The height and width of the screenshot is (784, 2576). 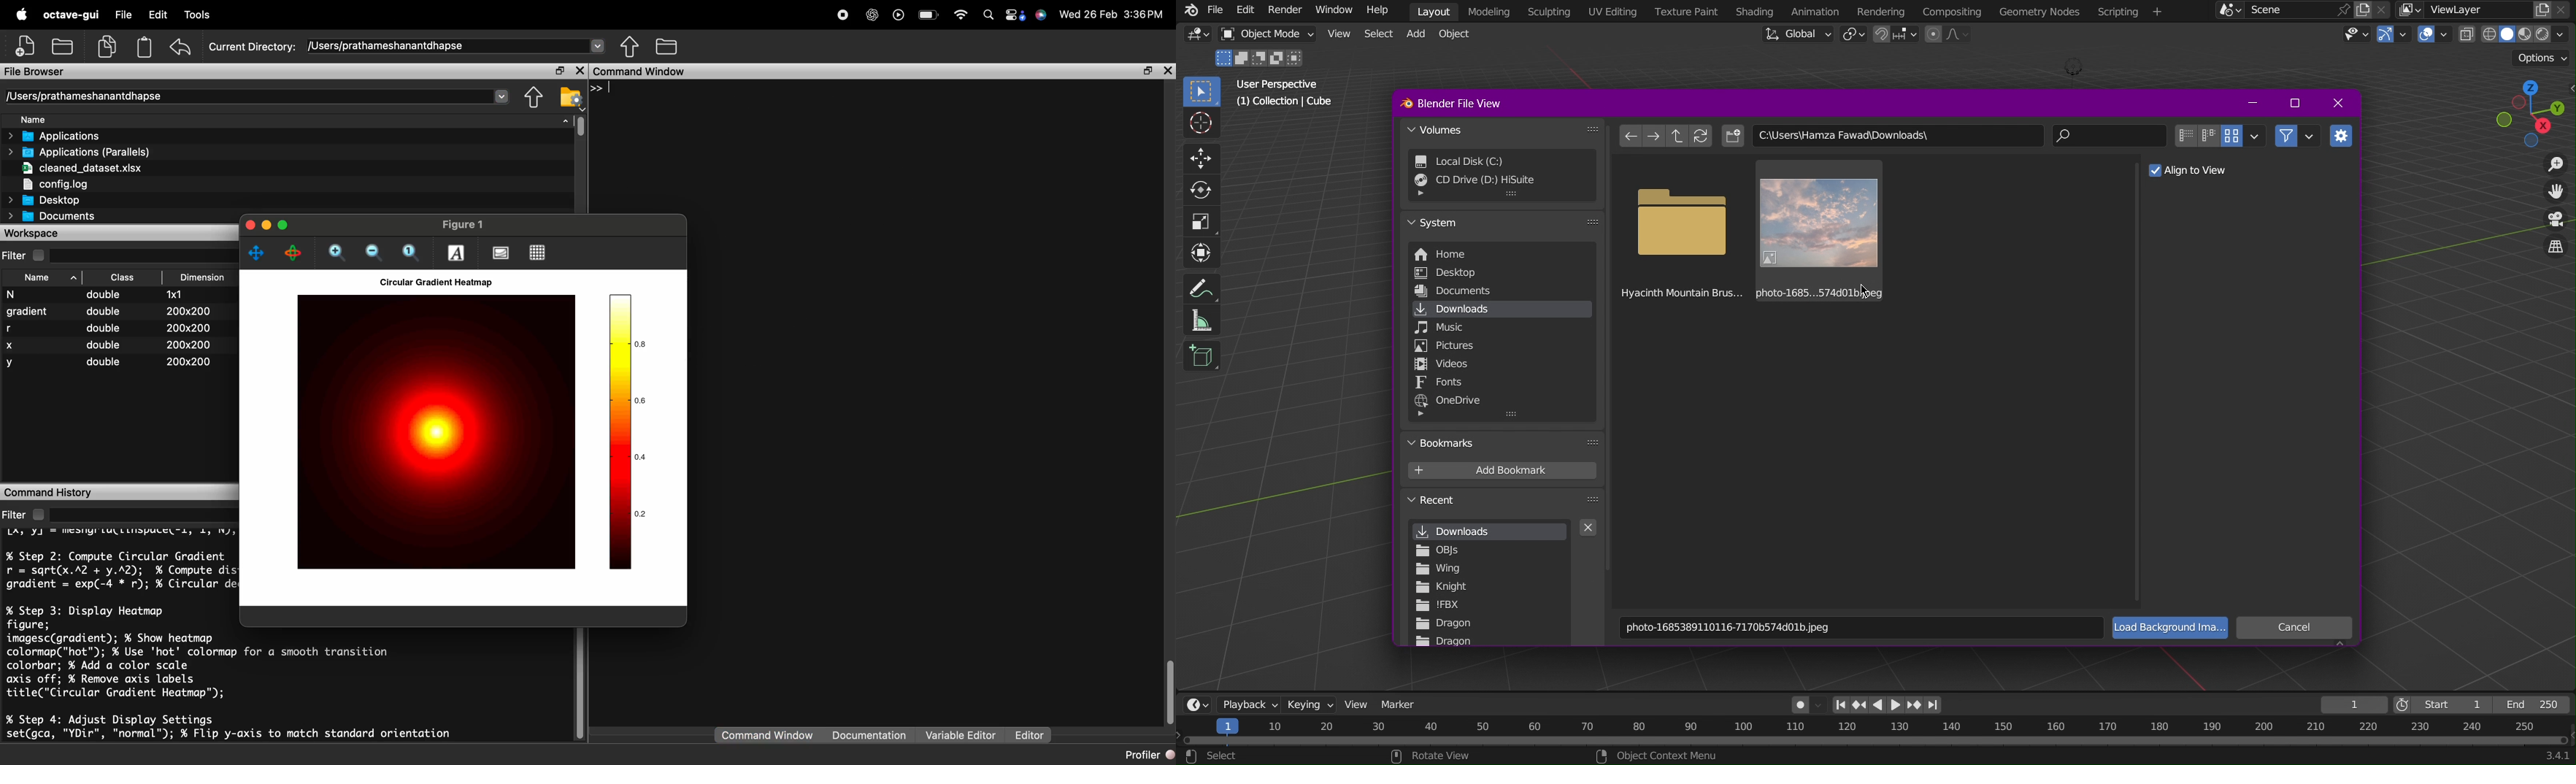 I want to click on View, so click(x=1337, y=36).